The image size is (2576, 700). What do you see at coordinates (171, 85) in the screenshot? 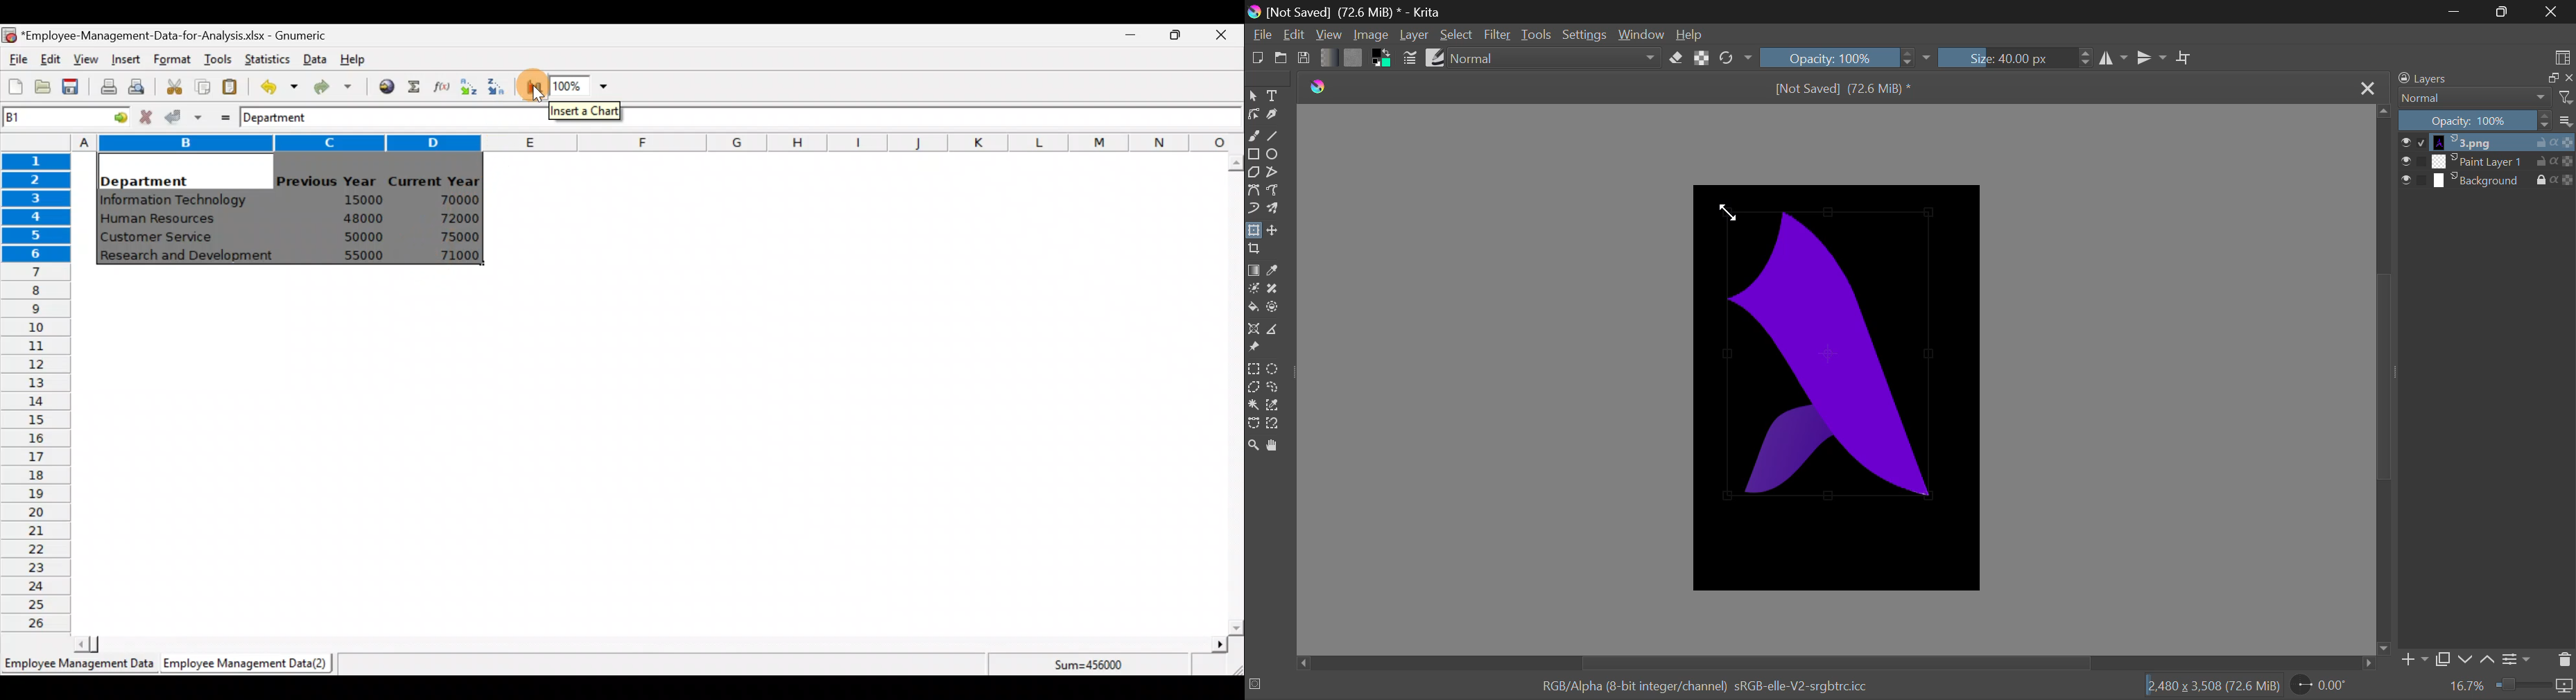
I see `Cut the selection` at bounding box center [171, 85].